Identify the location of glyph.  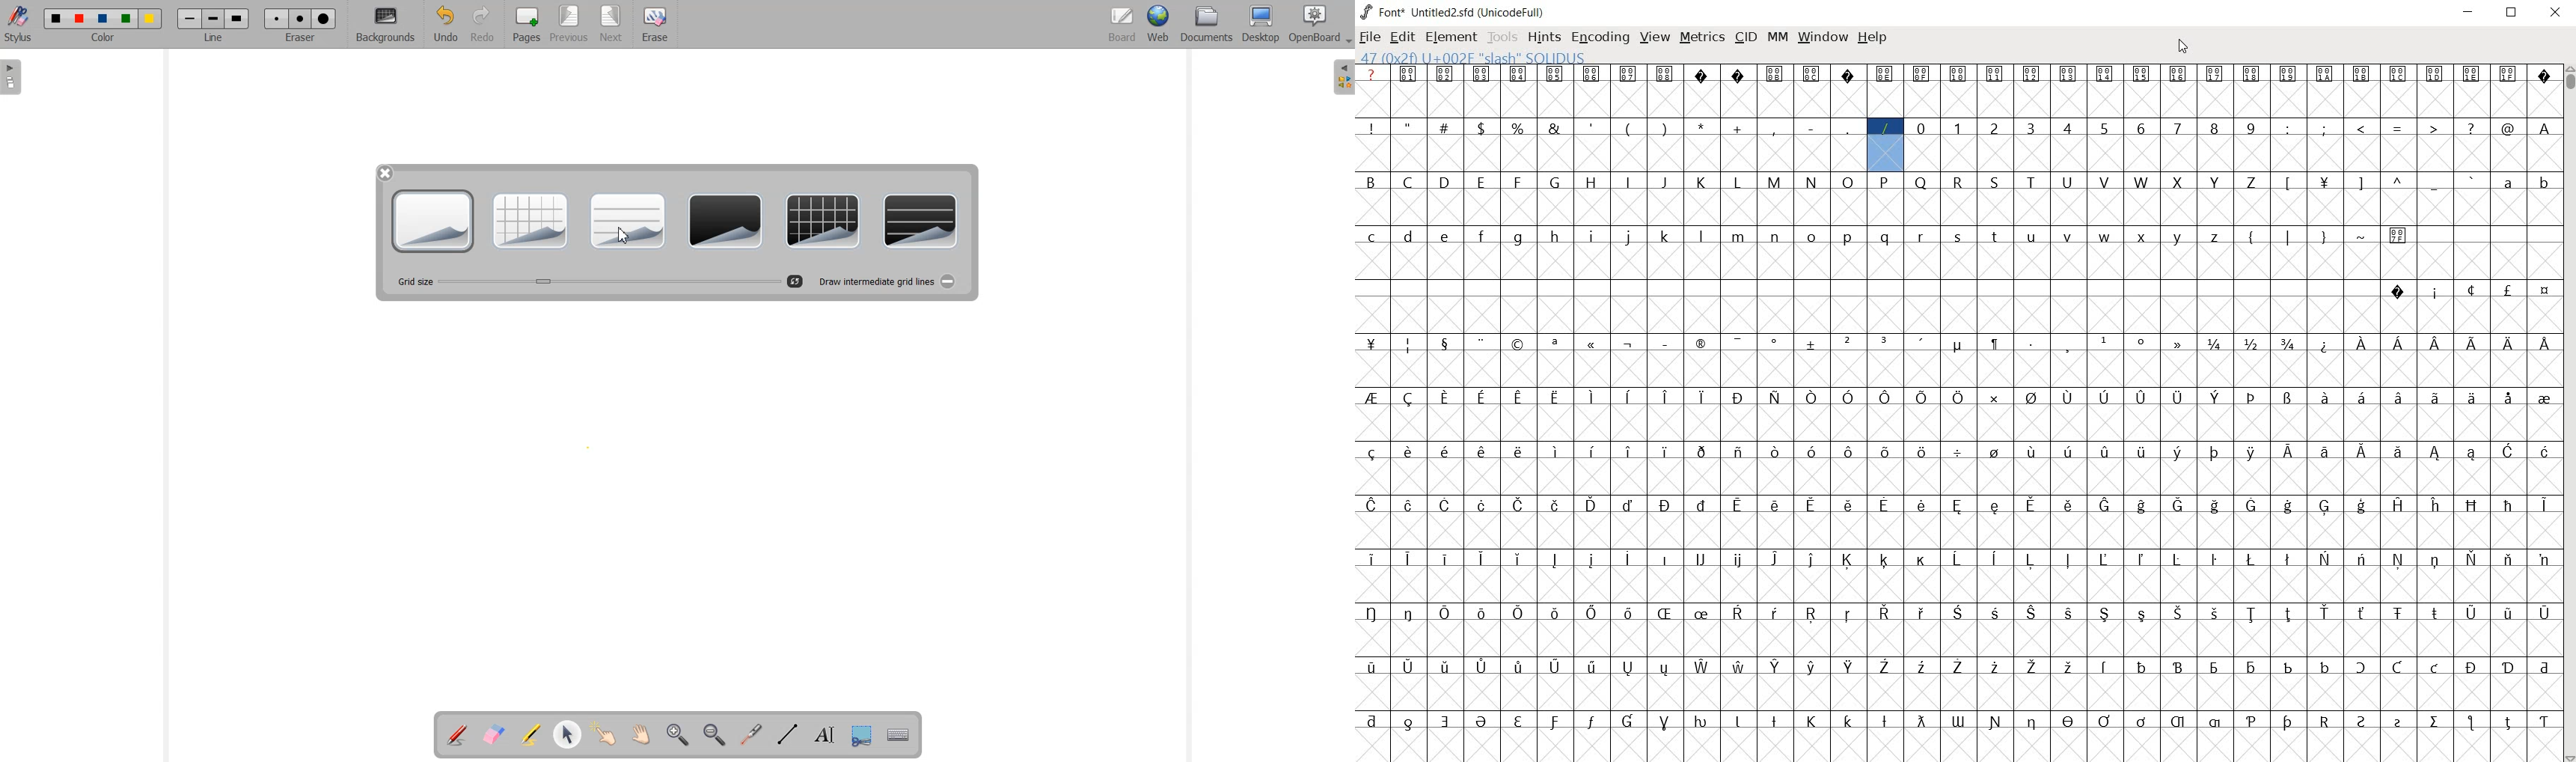
(1775, 237).